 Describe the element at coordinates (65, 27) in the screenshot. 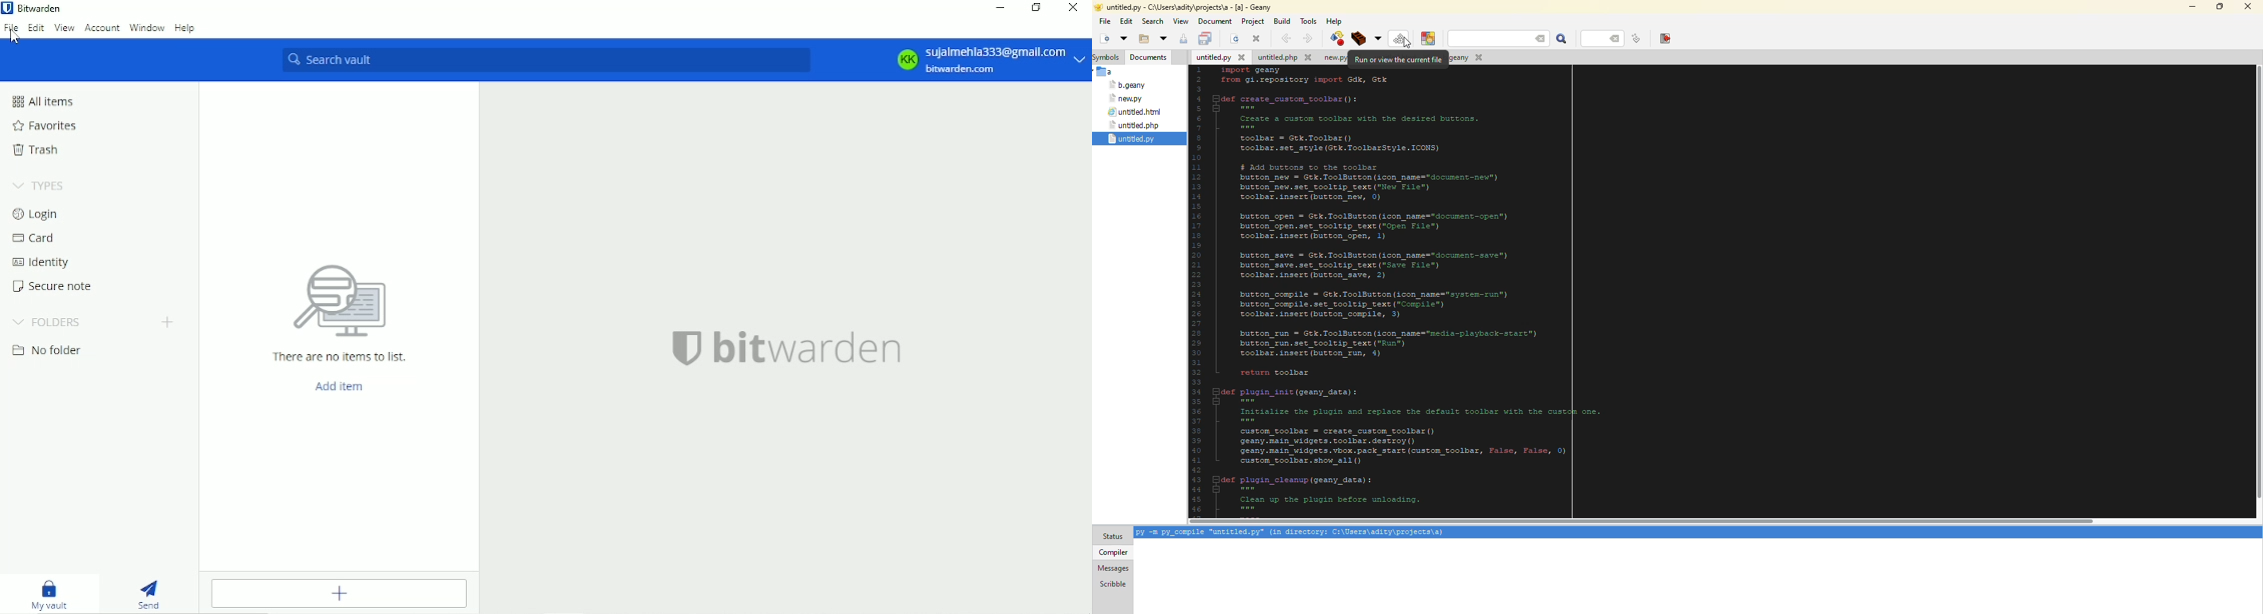

I see `View` at that location.